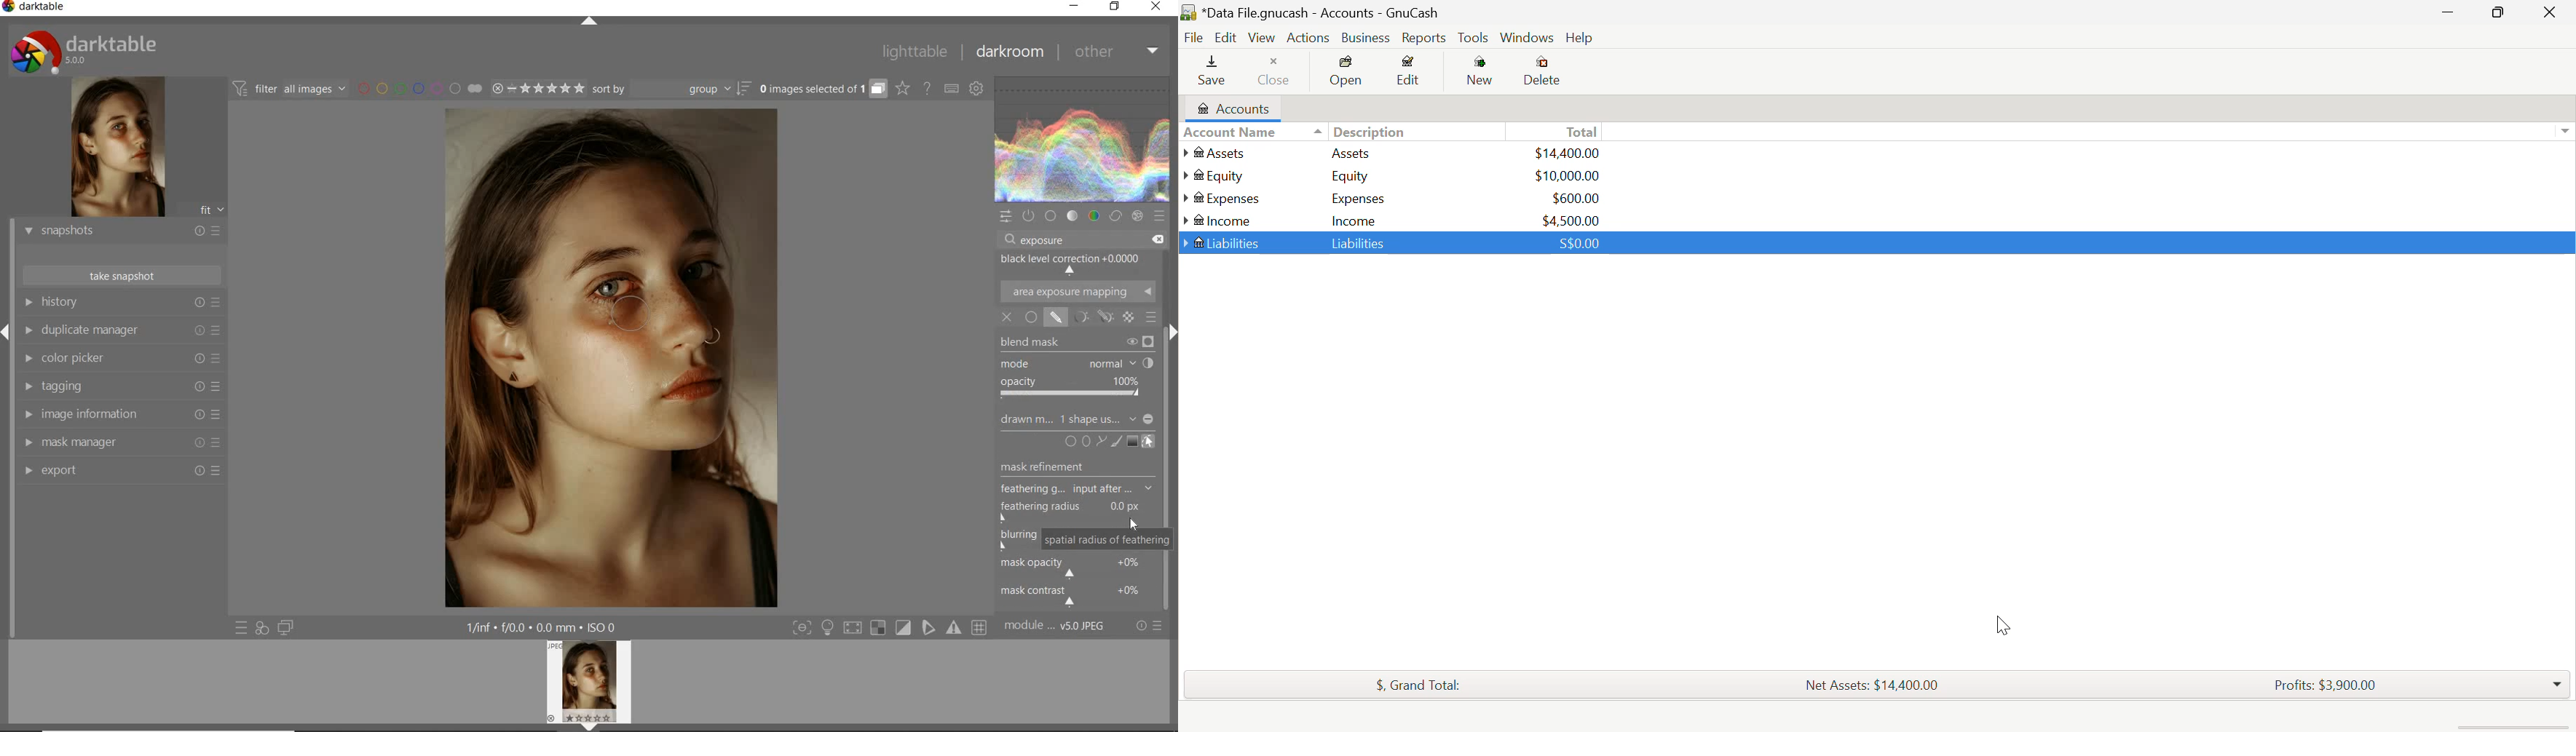  Describe the element at coordinates (1005, 217) in the screenshot. I see `quick access panel` at that location.